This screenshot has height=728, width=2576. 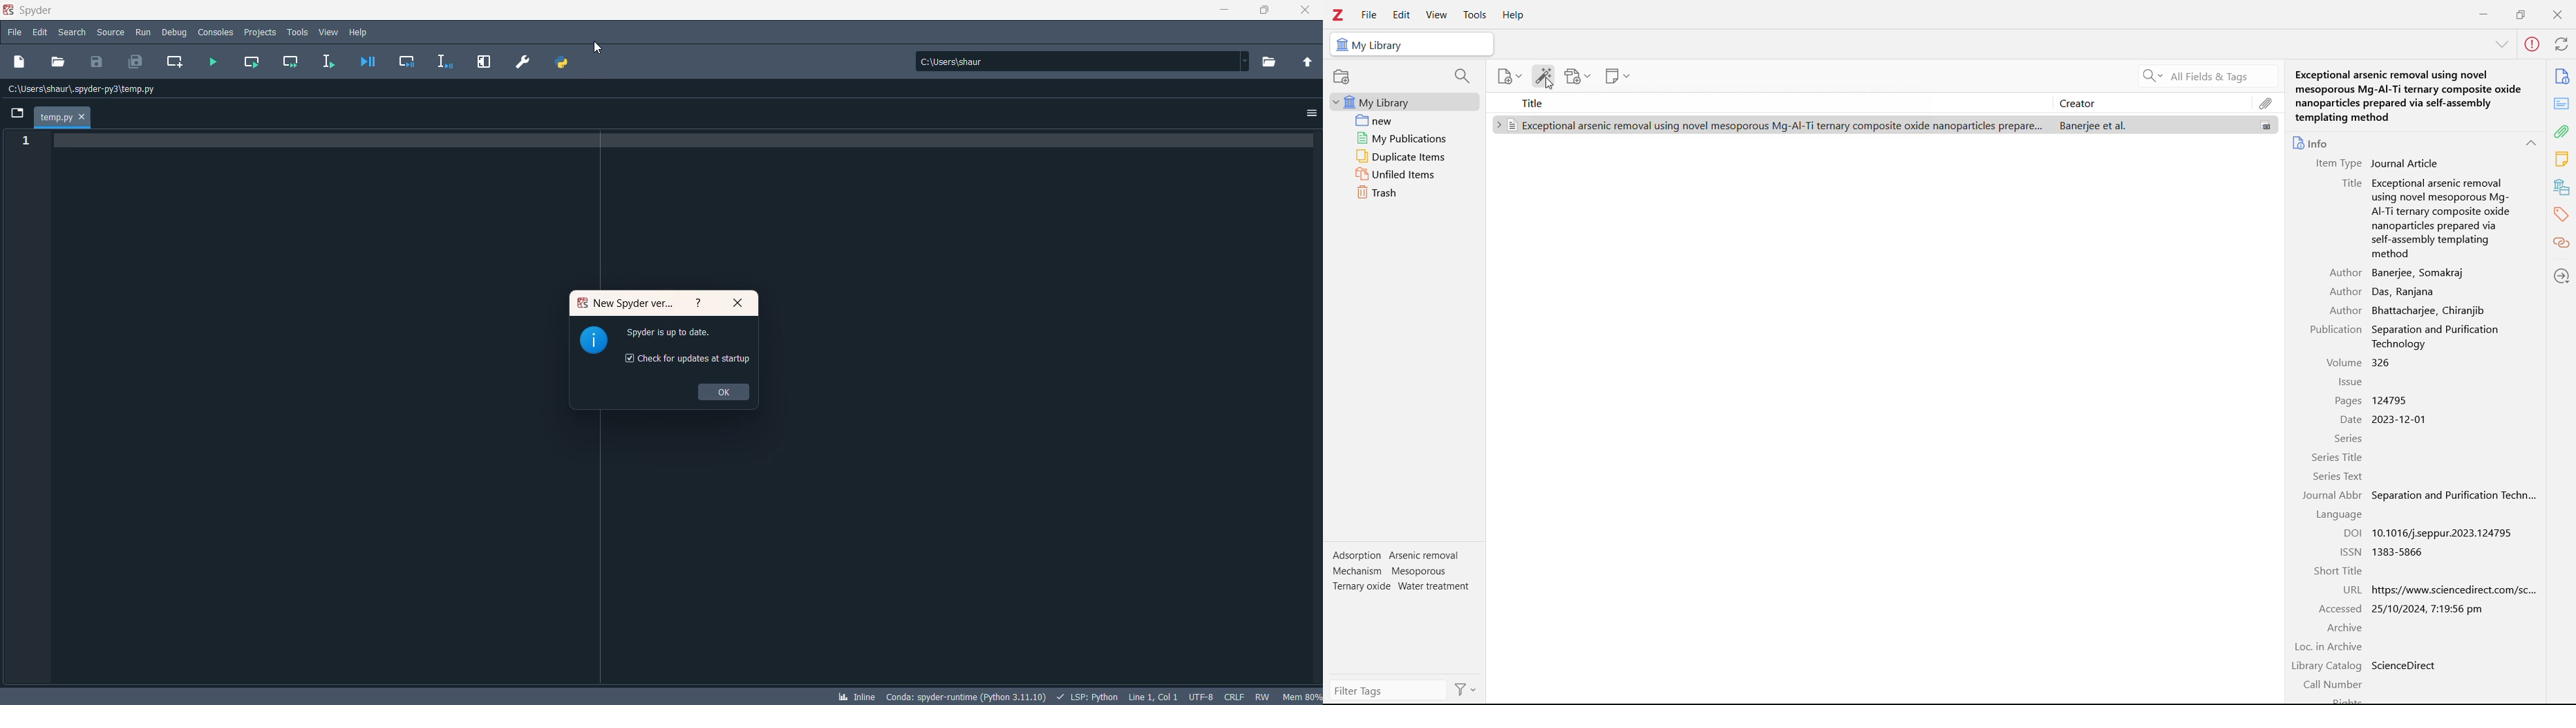 What do you see at coordinates (486, 62) in the screenshot?
I see `MAXIMIZE CURRENT PANE` at bounding box center [486, 62].